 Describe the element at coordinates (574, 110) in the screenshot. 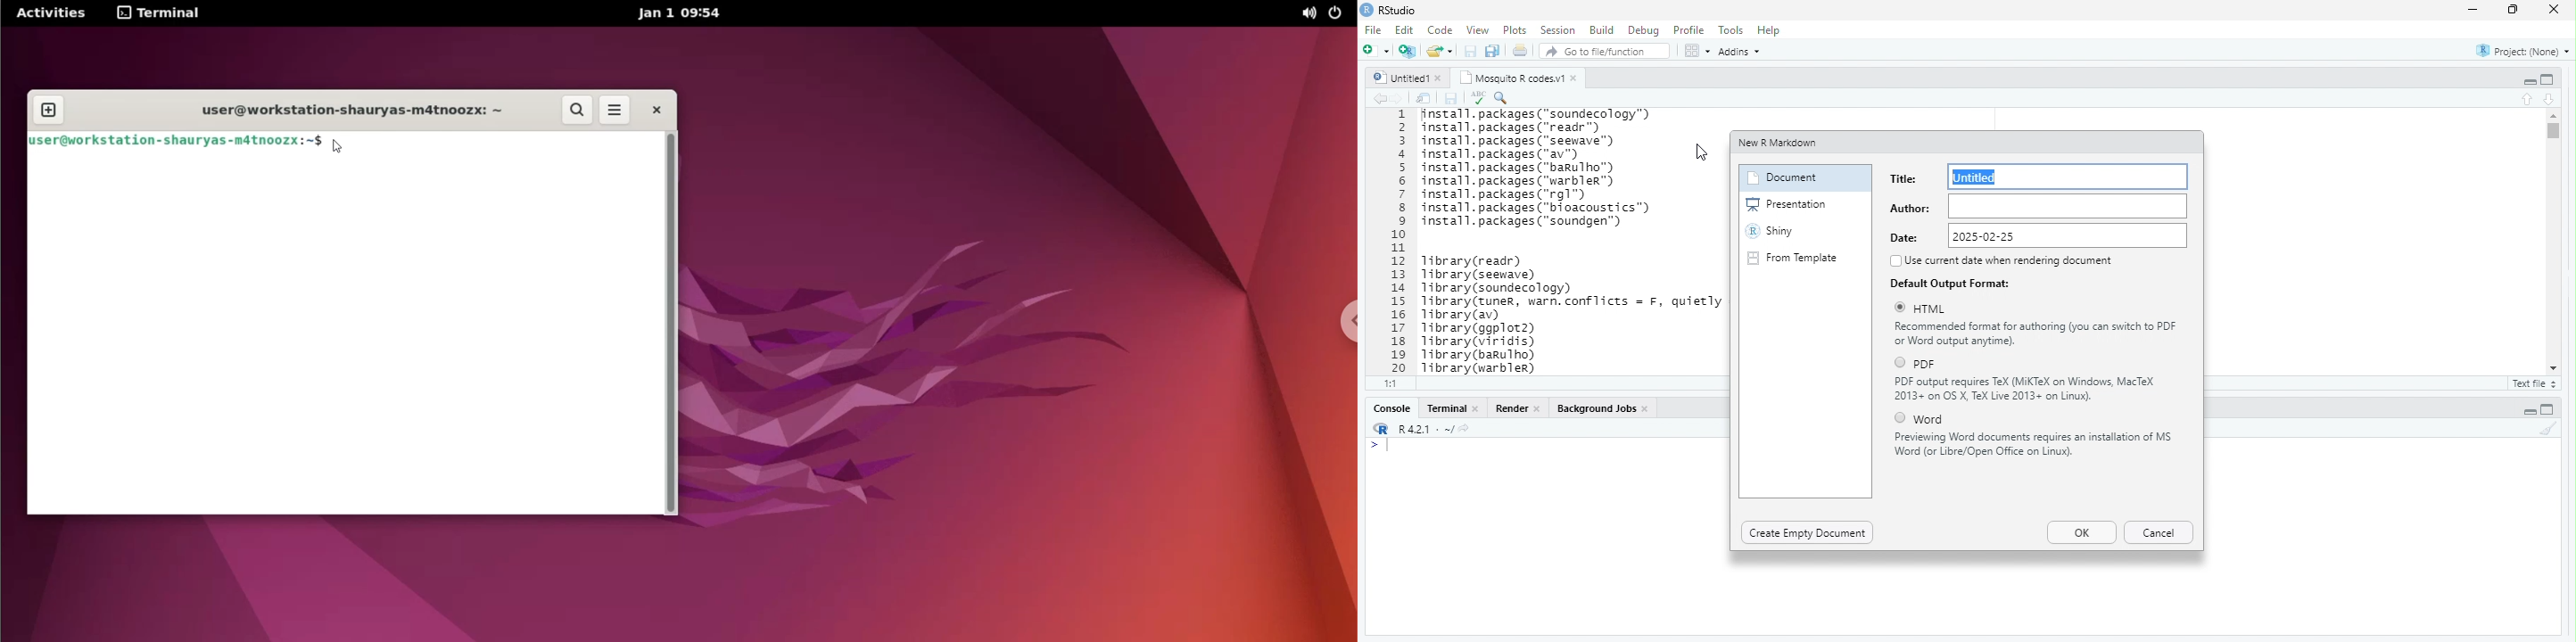

I see `search` at that location.